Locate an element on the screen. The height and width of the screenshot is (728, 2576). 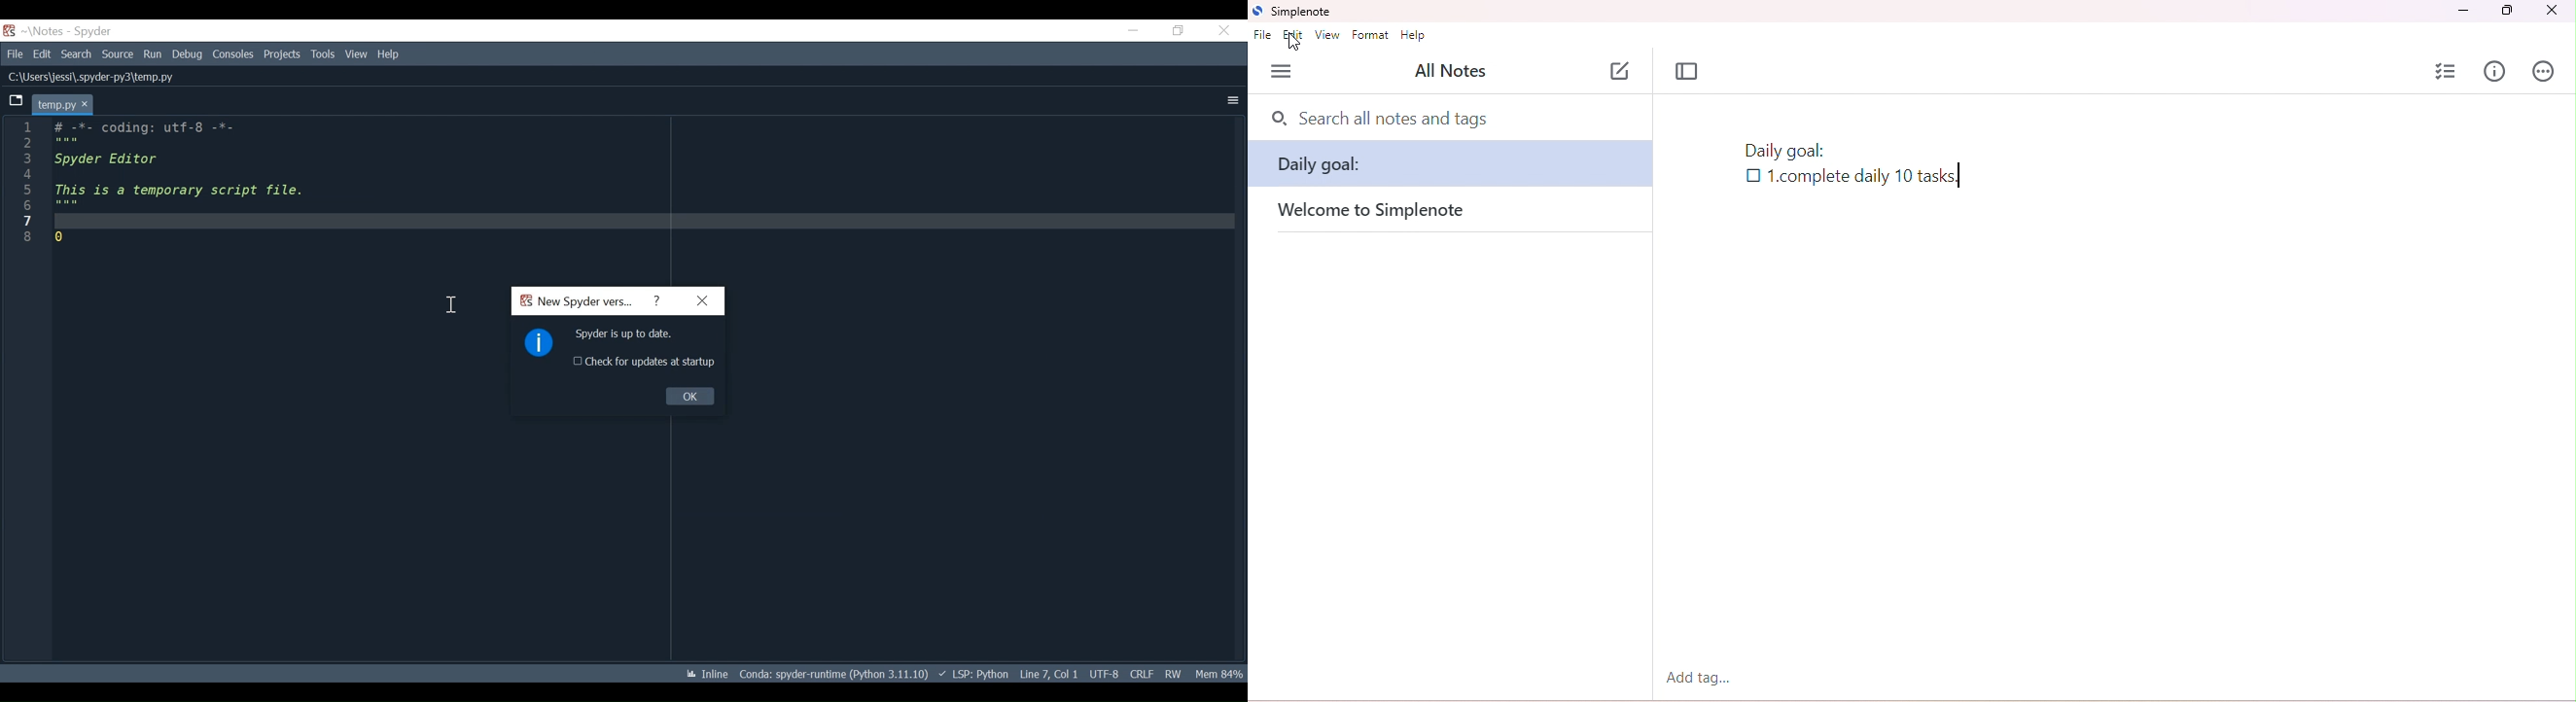
C:\Users\jessi\.spyder-py3\temp.py is located at coordinates (93, 77).